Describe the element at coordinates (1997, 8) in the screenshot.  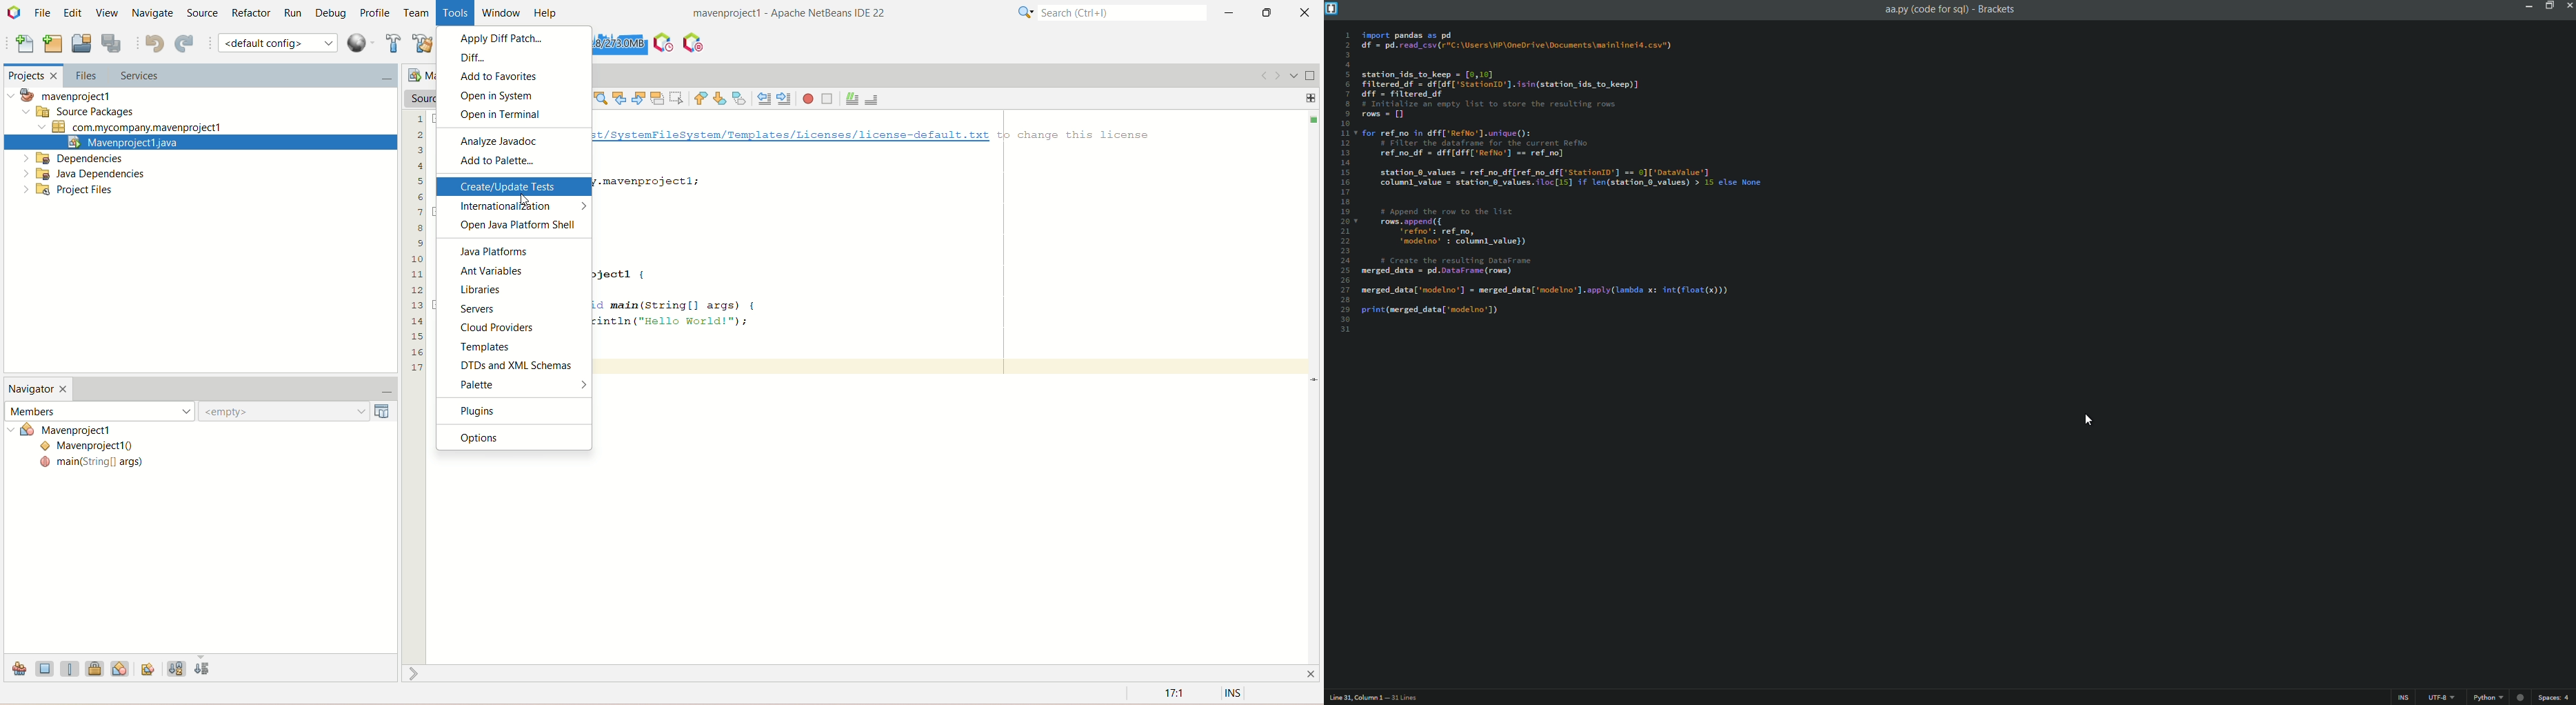
I see `app name` at that location.